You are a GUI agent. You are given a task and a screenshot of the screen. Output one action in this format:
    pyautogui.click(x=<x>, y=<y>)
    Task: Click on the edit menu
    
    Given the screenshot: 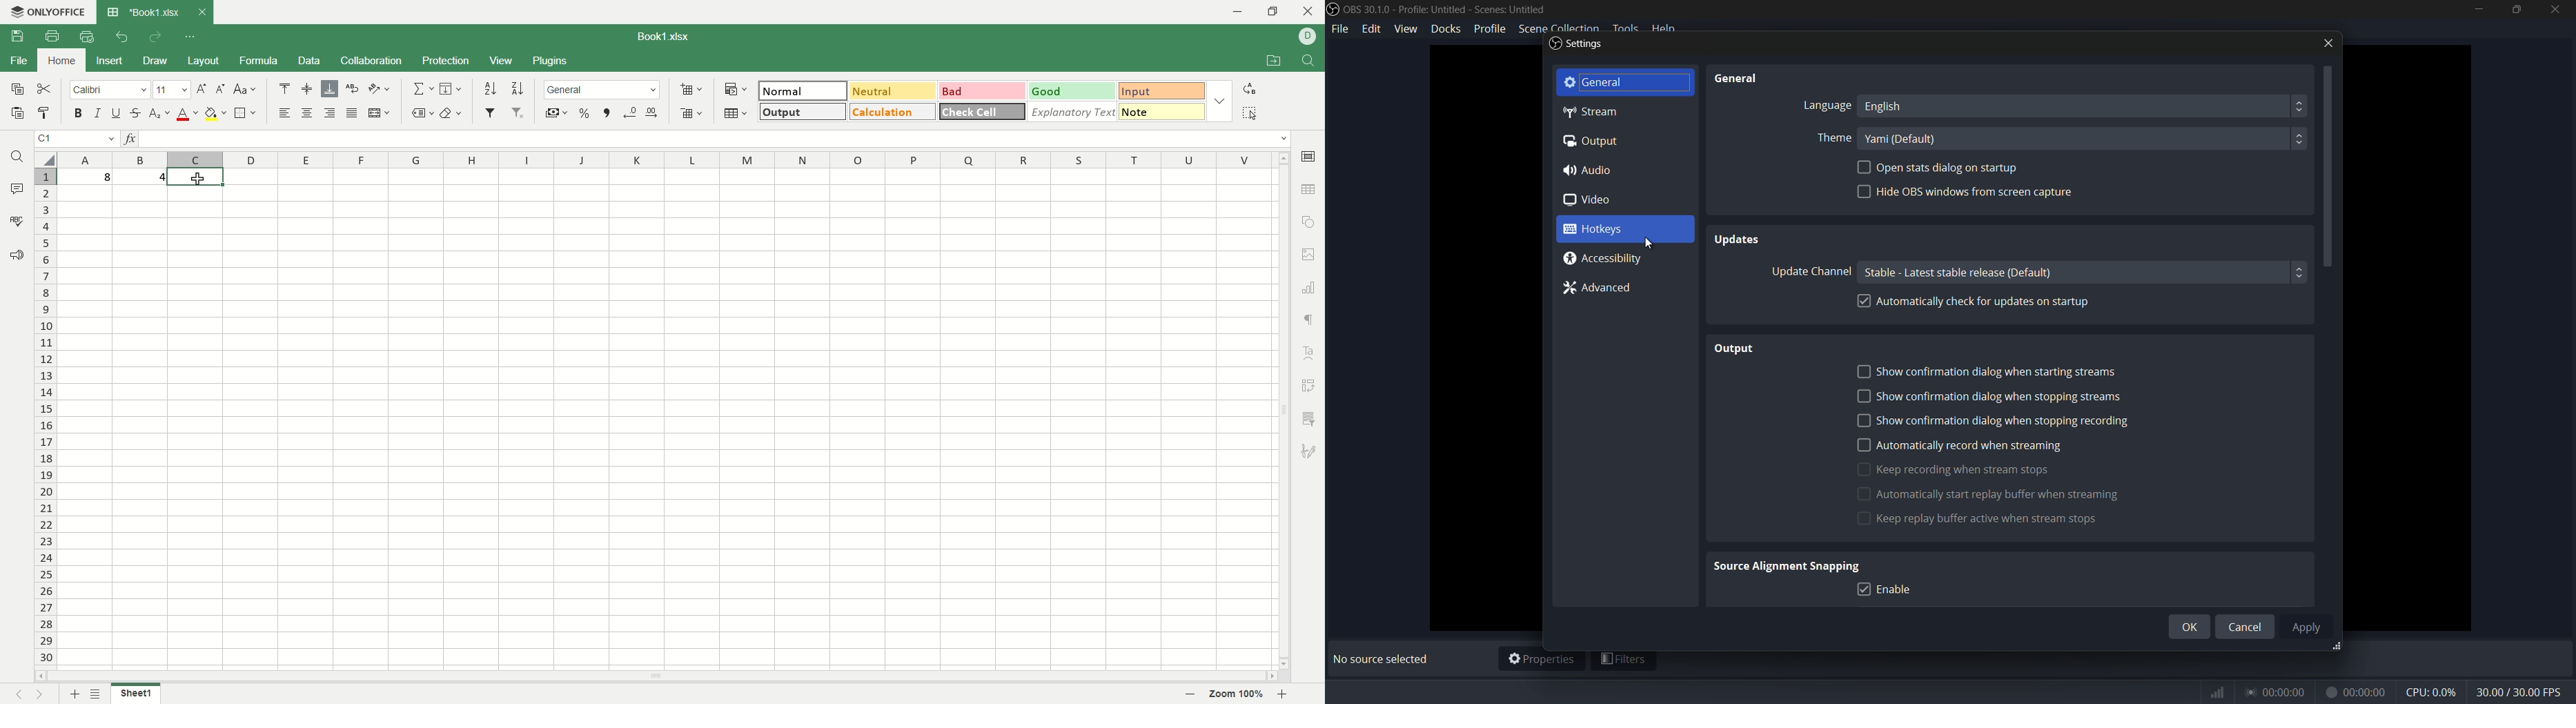 What is the action you would take?
    pyautogui.click(x=1373, y=28)
    